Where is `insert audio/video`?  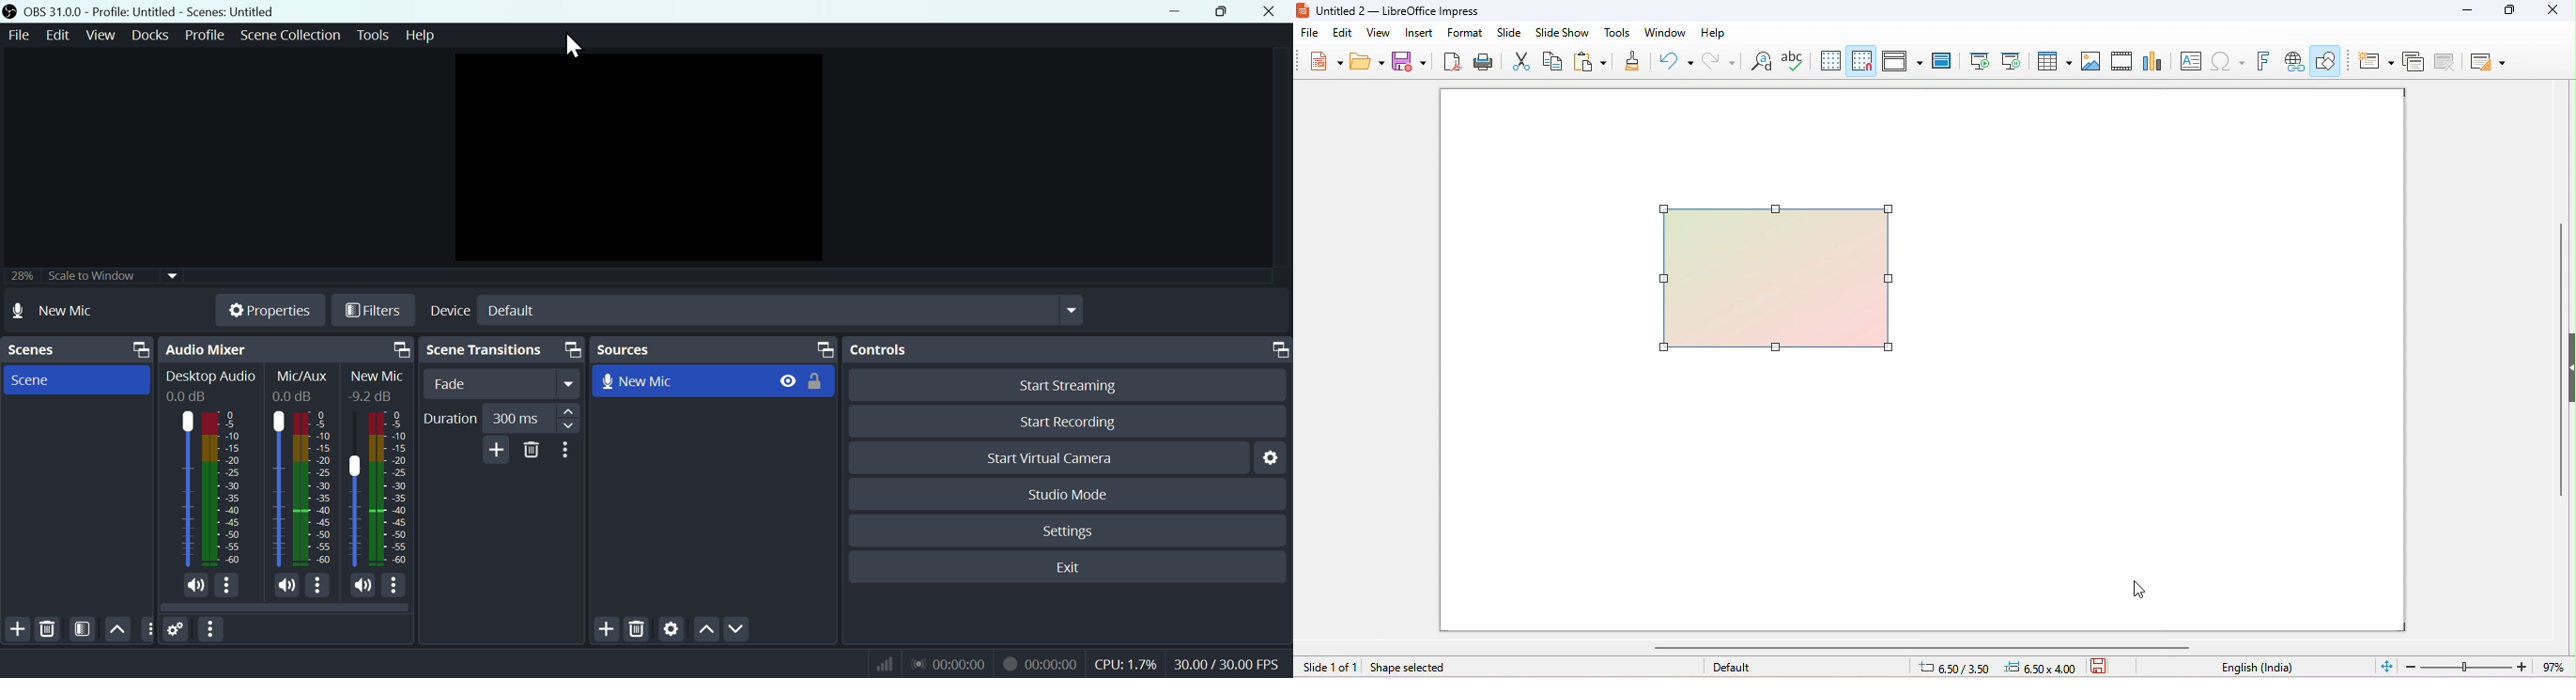
insert audio/video is located at coordinates (2121, 61).